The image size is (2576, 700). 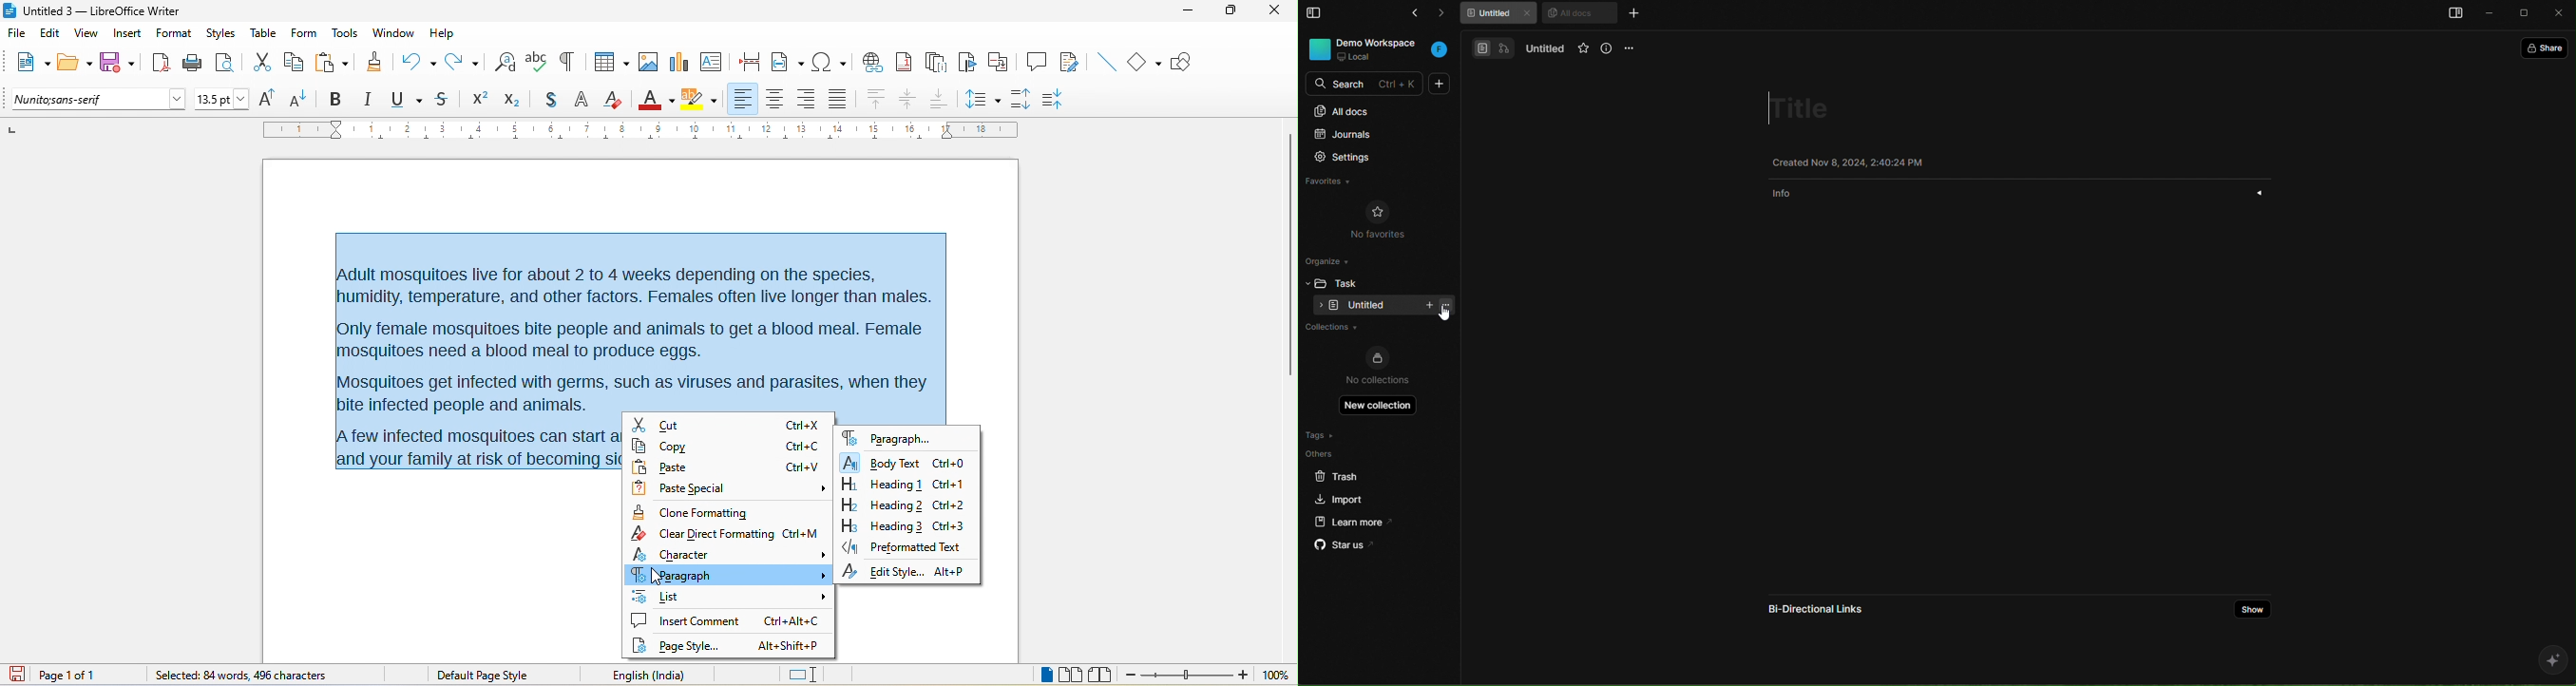 I want to click on superscript, so click(x=480, y=99).